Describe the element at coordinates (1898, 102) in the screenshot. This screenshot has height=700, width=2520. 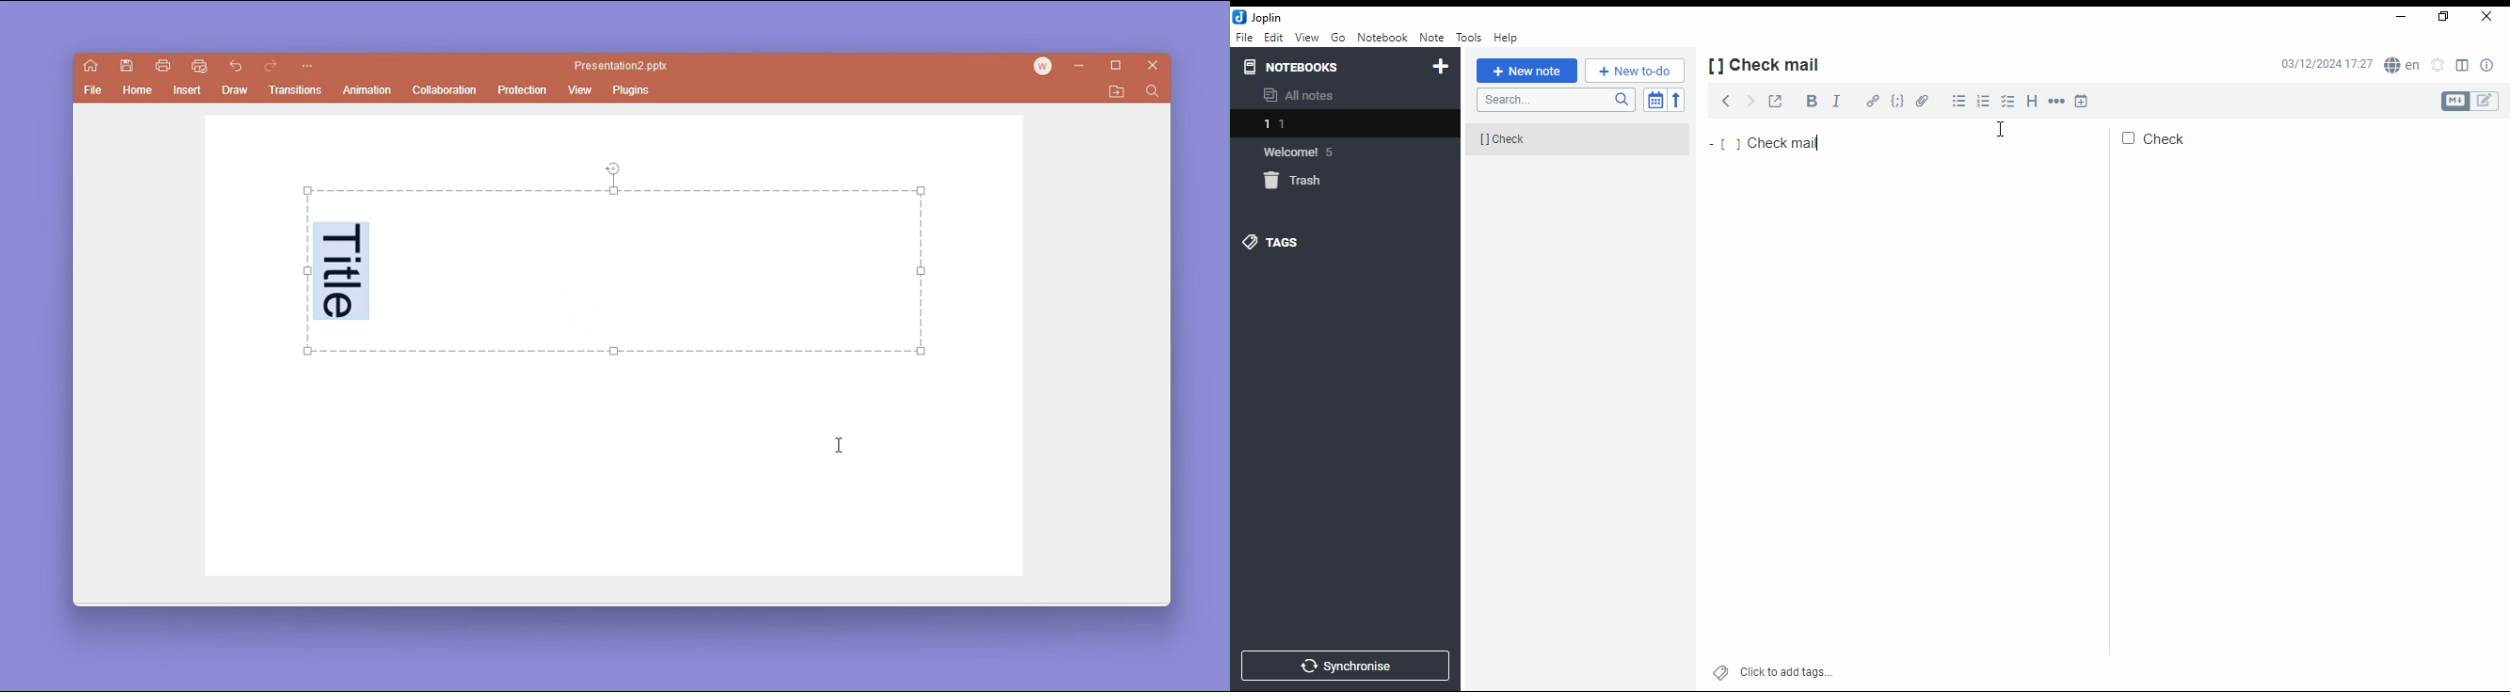
I see `code` at that location.